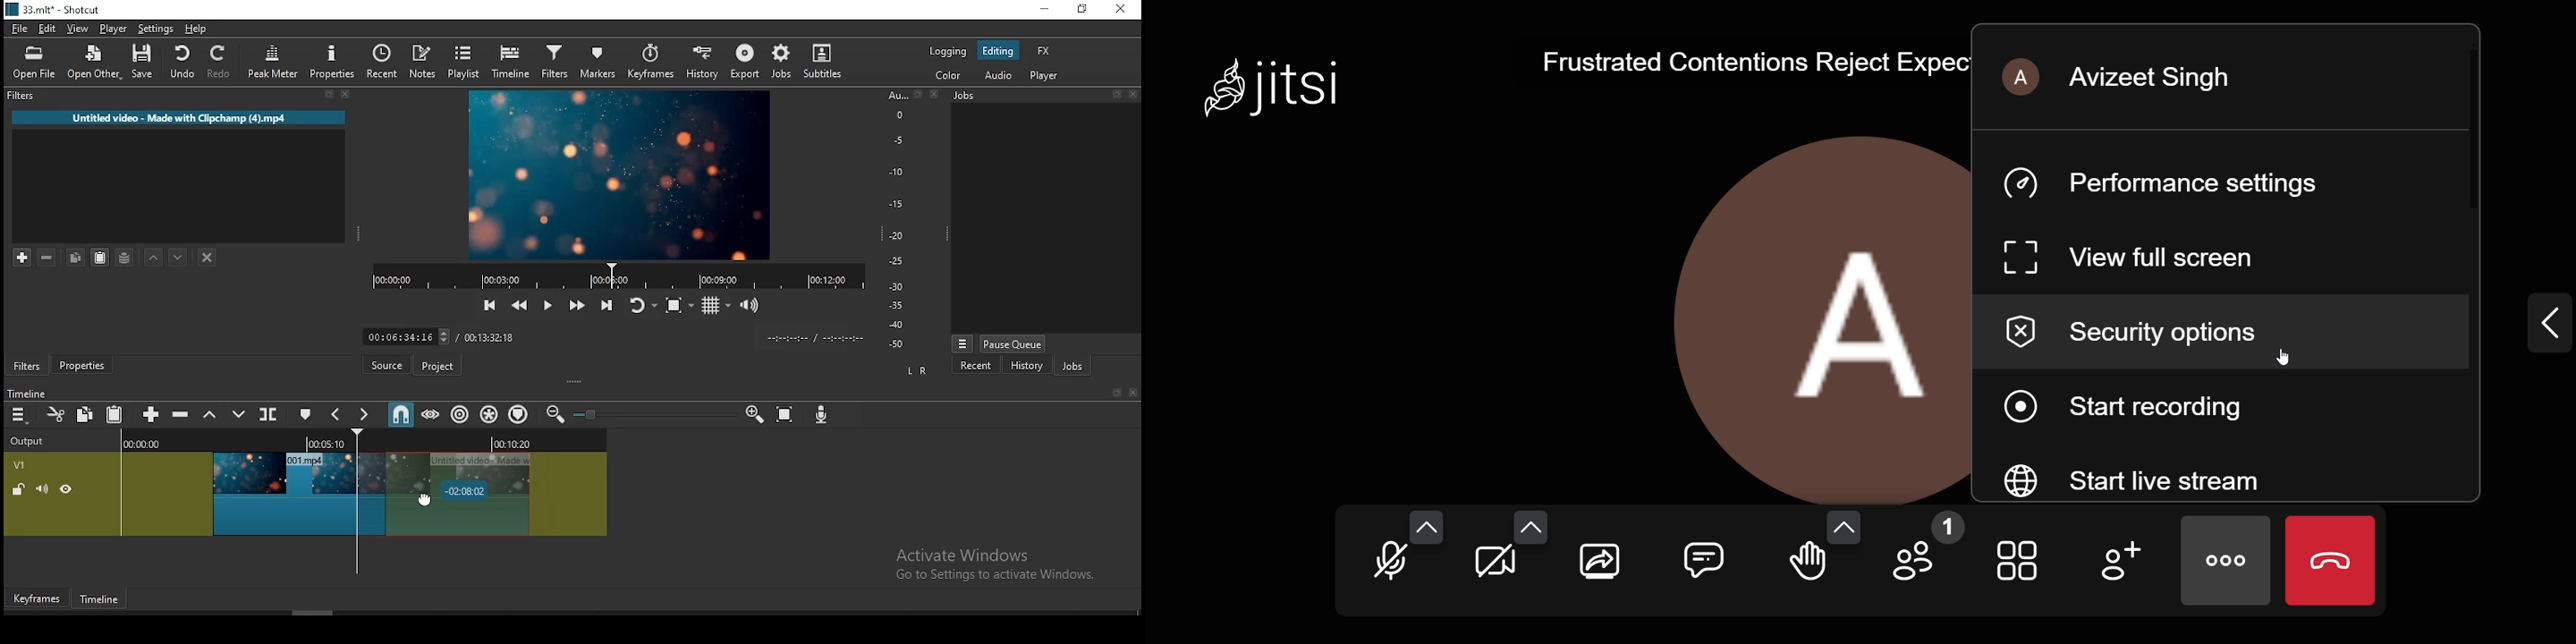 The width and height of the screenshot is (2576, 644). I want to click on chat, so click(1702, 559).